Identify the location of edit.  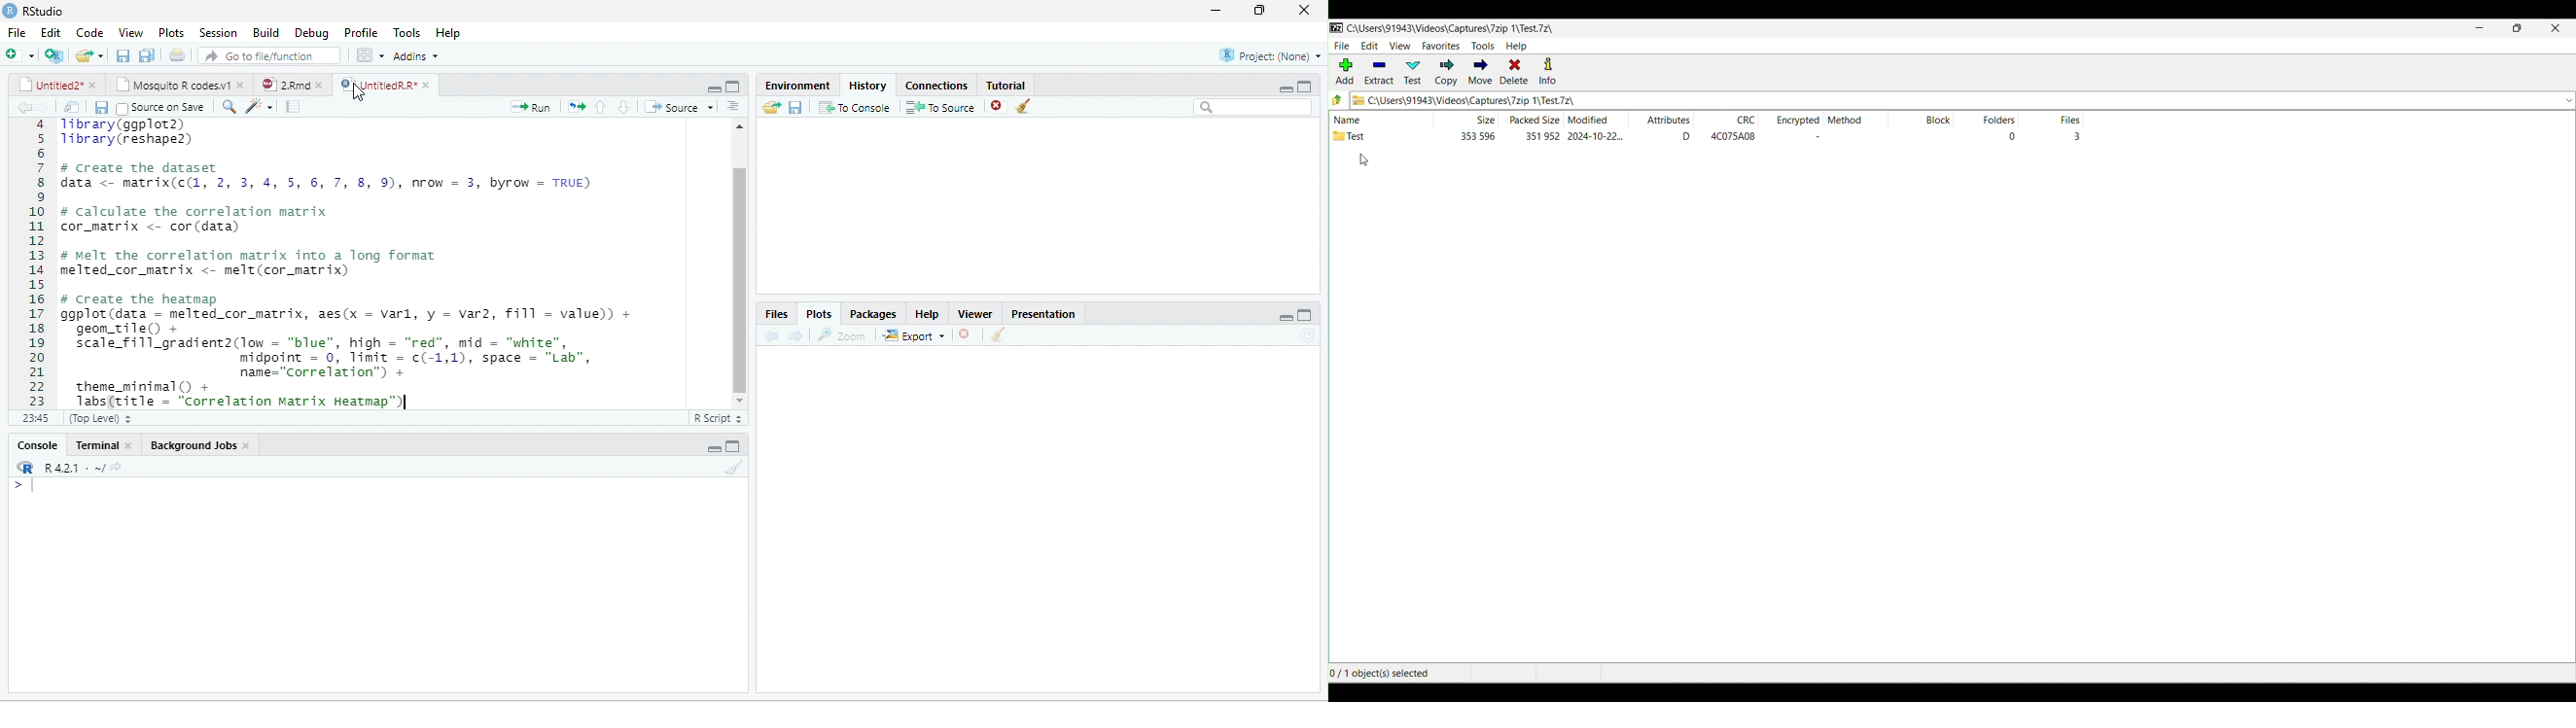
(51, 33).